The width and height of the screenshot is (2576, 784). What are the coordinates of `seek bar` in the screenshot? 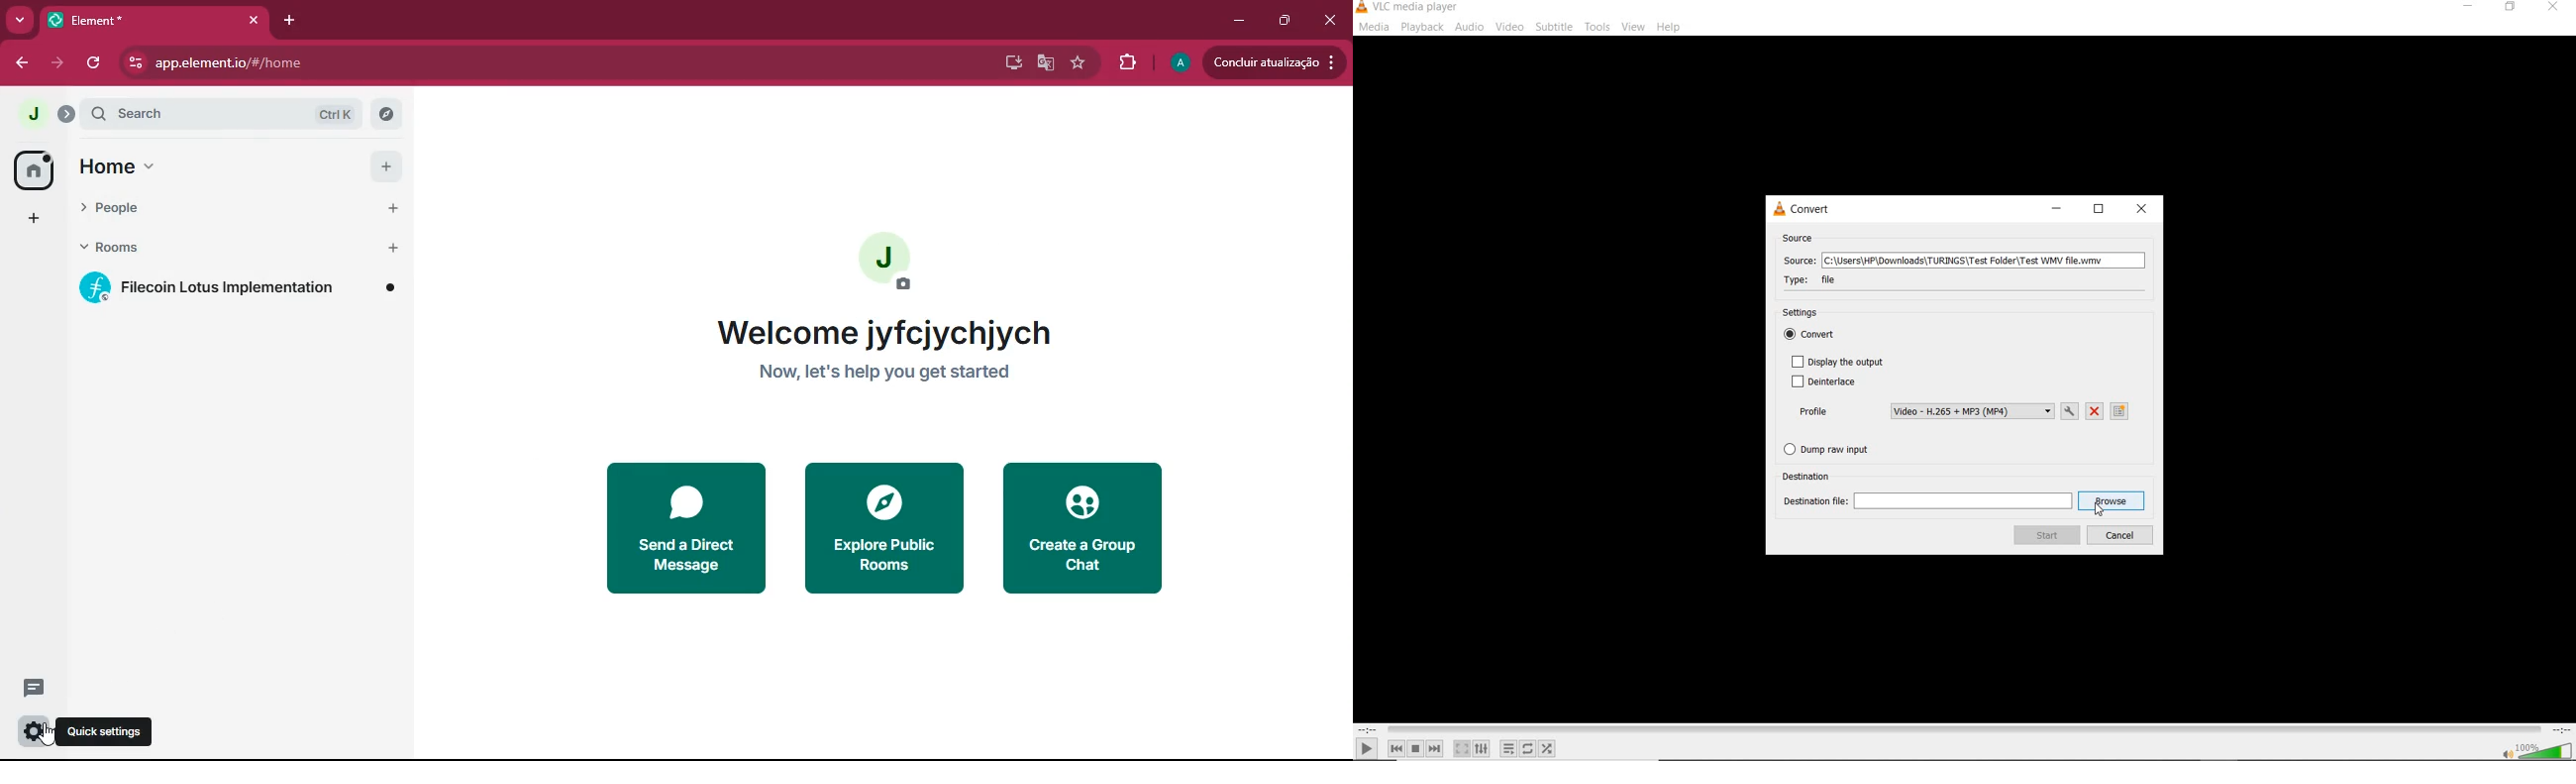 It's located at (1963, 730).